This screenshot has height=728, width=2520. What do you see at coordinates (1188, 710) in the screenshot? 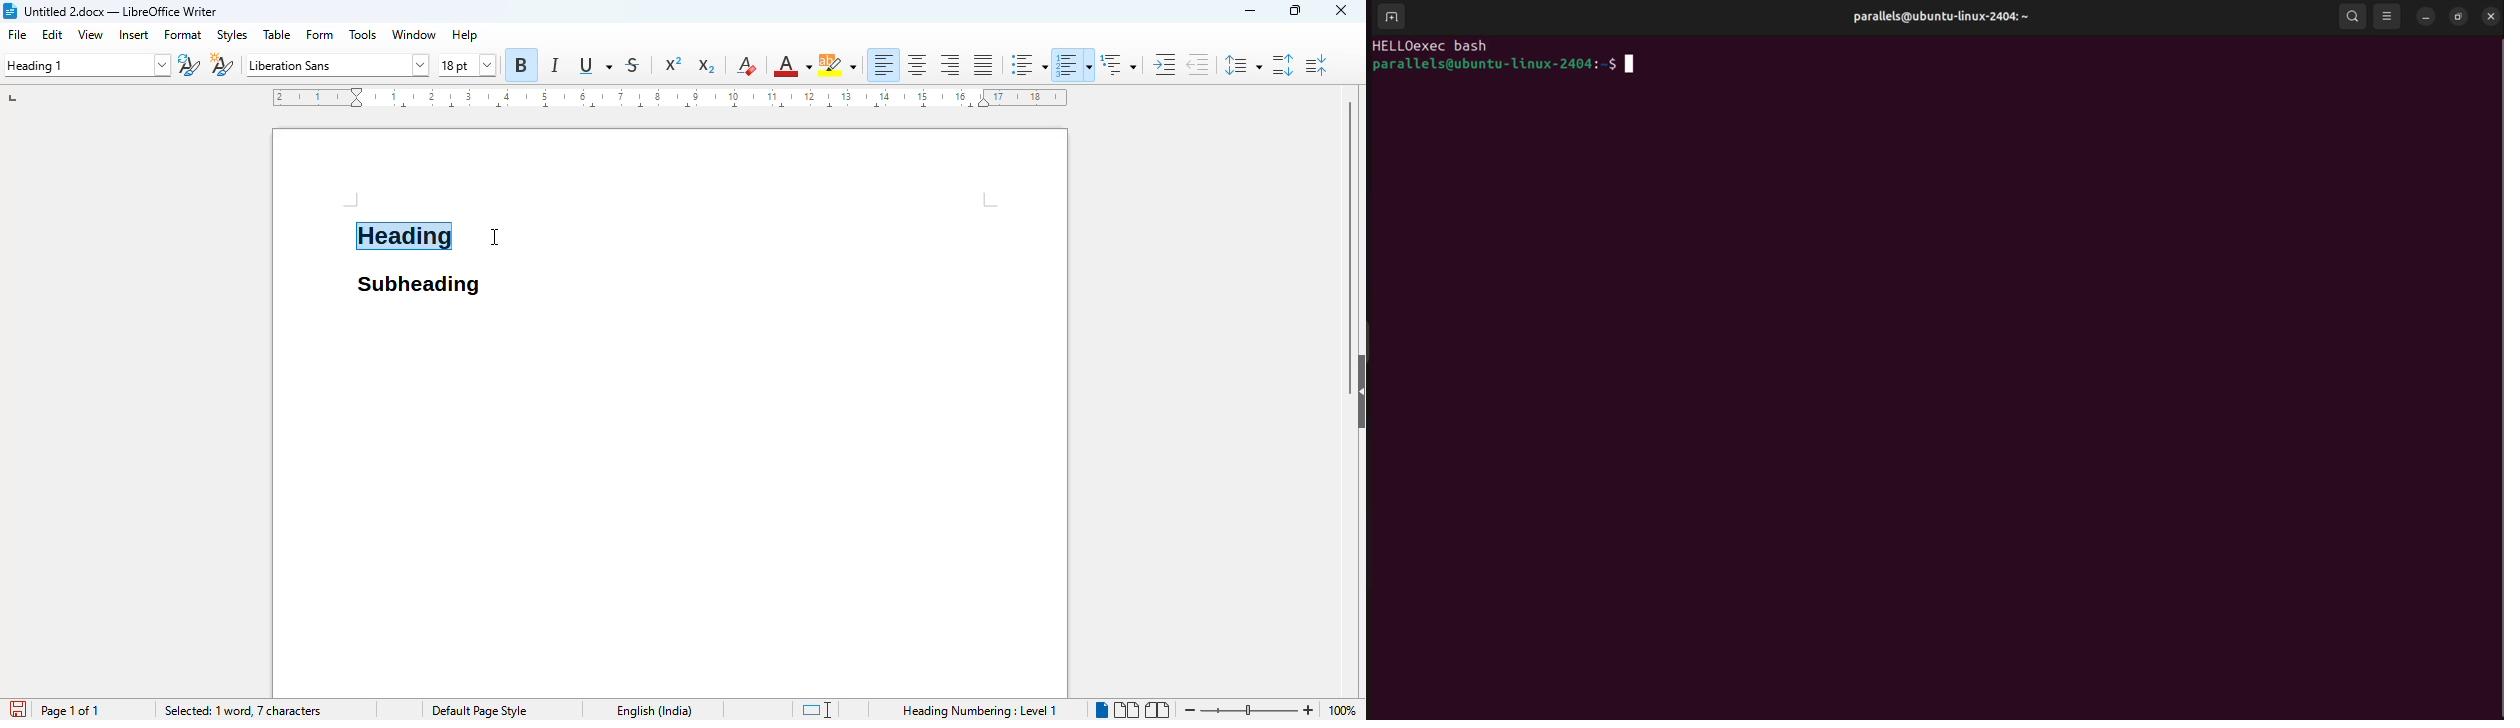
I see `zoom out` at bounding box center [1188, 710].